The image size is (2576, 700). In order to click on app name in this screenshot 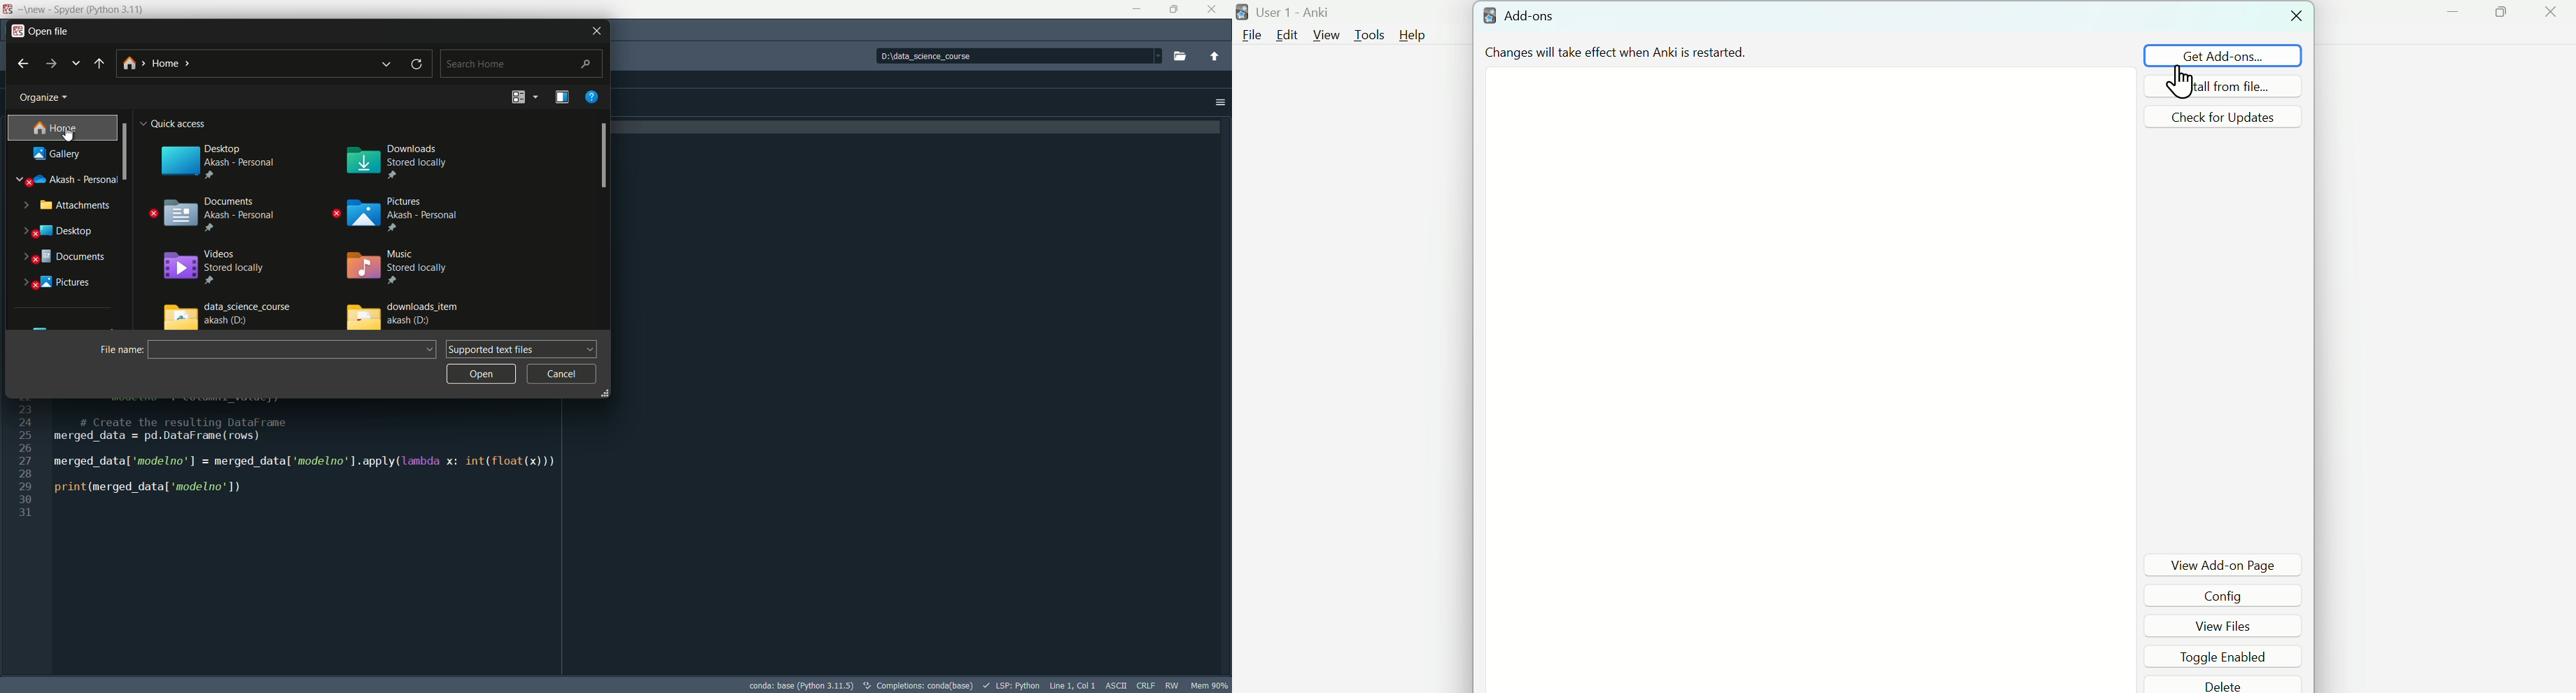, I will do `click(99, 8)`.